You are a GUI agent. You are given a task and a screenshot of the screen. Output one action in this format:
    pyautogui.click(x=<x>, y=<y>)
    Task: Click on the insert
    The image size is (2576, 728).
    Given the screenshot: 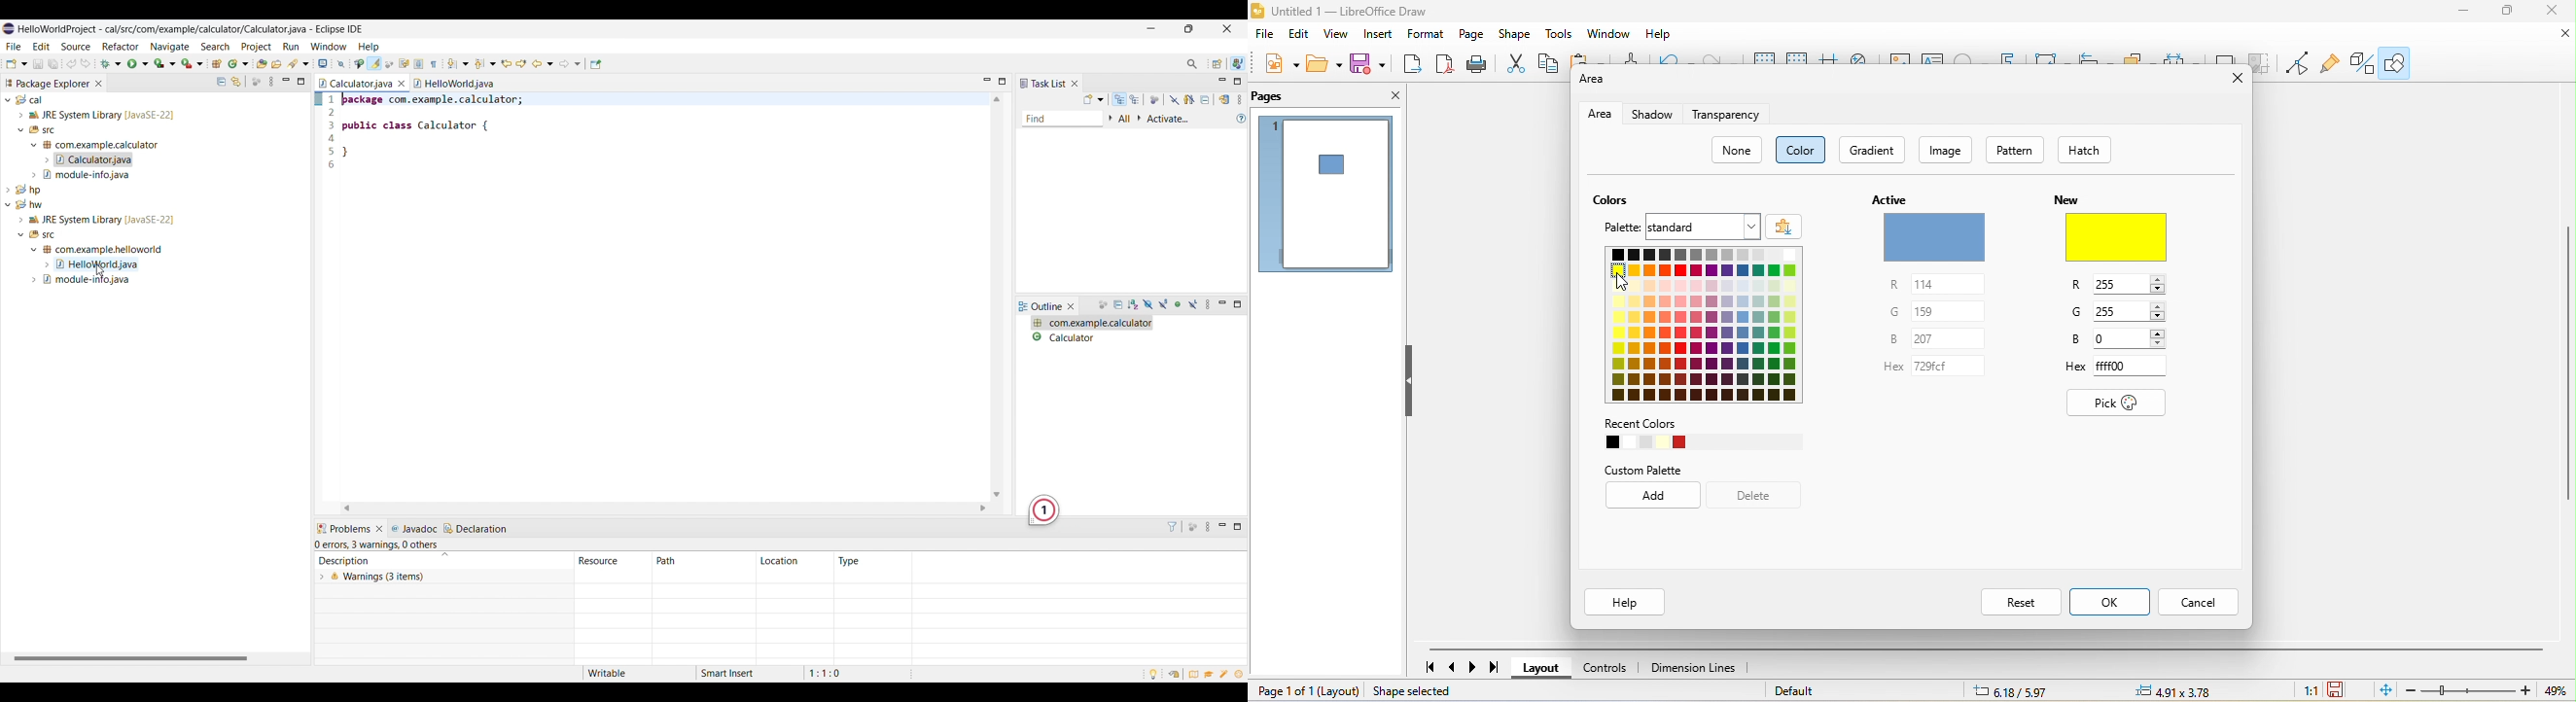 What is the action you would take?
    pyautogui.click(x=1378, y=37)
    